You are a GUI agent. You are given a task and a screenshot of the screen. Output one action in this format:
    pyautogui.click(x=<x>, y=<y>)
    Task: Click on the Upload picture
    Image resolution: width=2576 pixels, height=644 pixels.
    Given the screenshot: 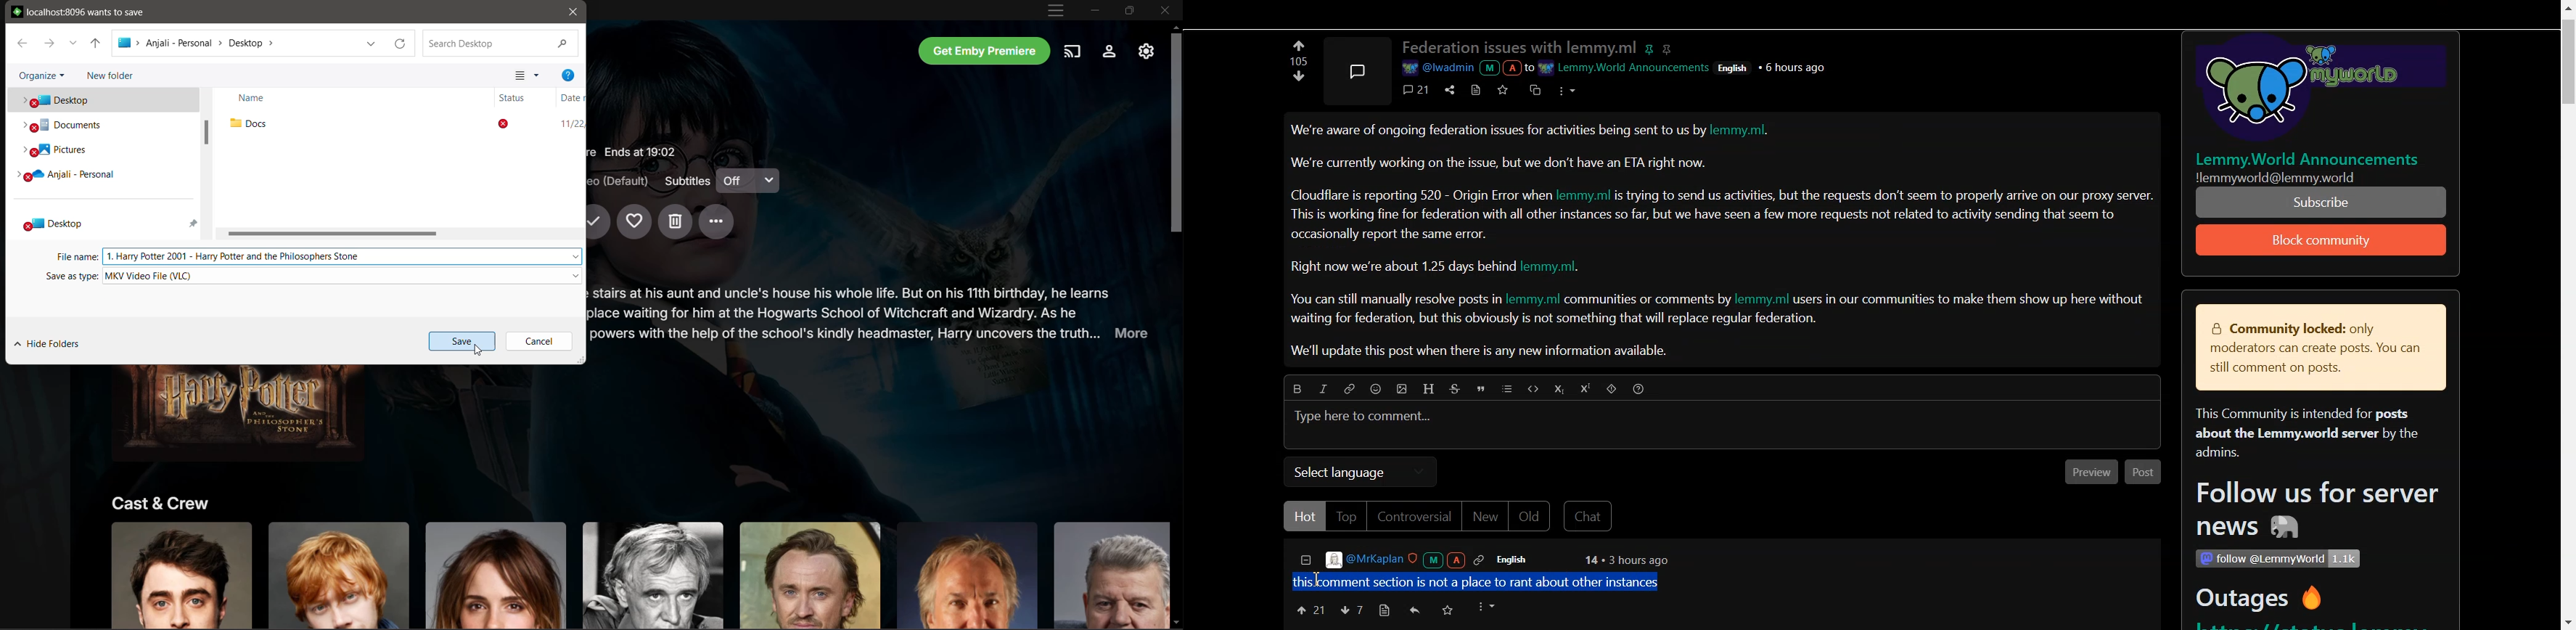 What is the action you would take?
    pyautogui.click(x=1405, y=390)
    